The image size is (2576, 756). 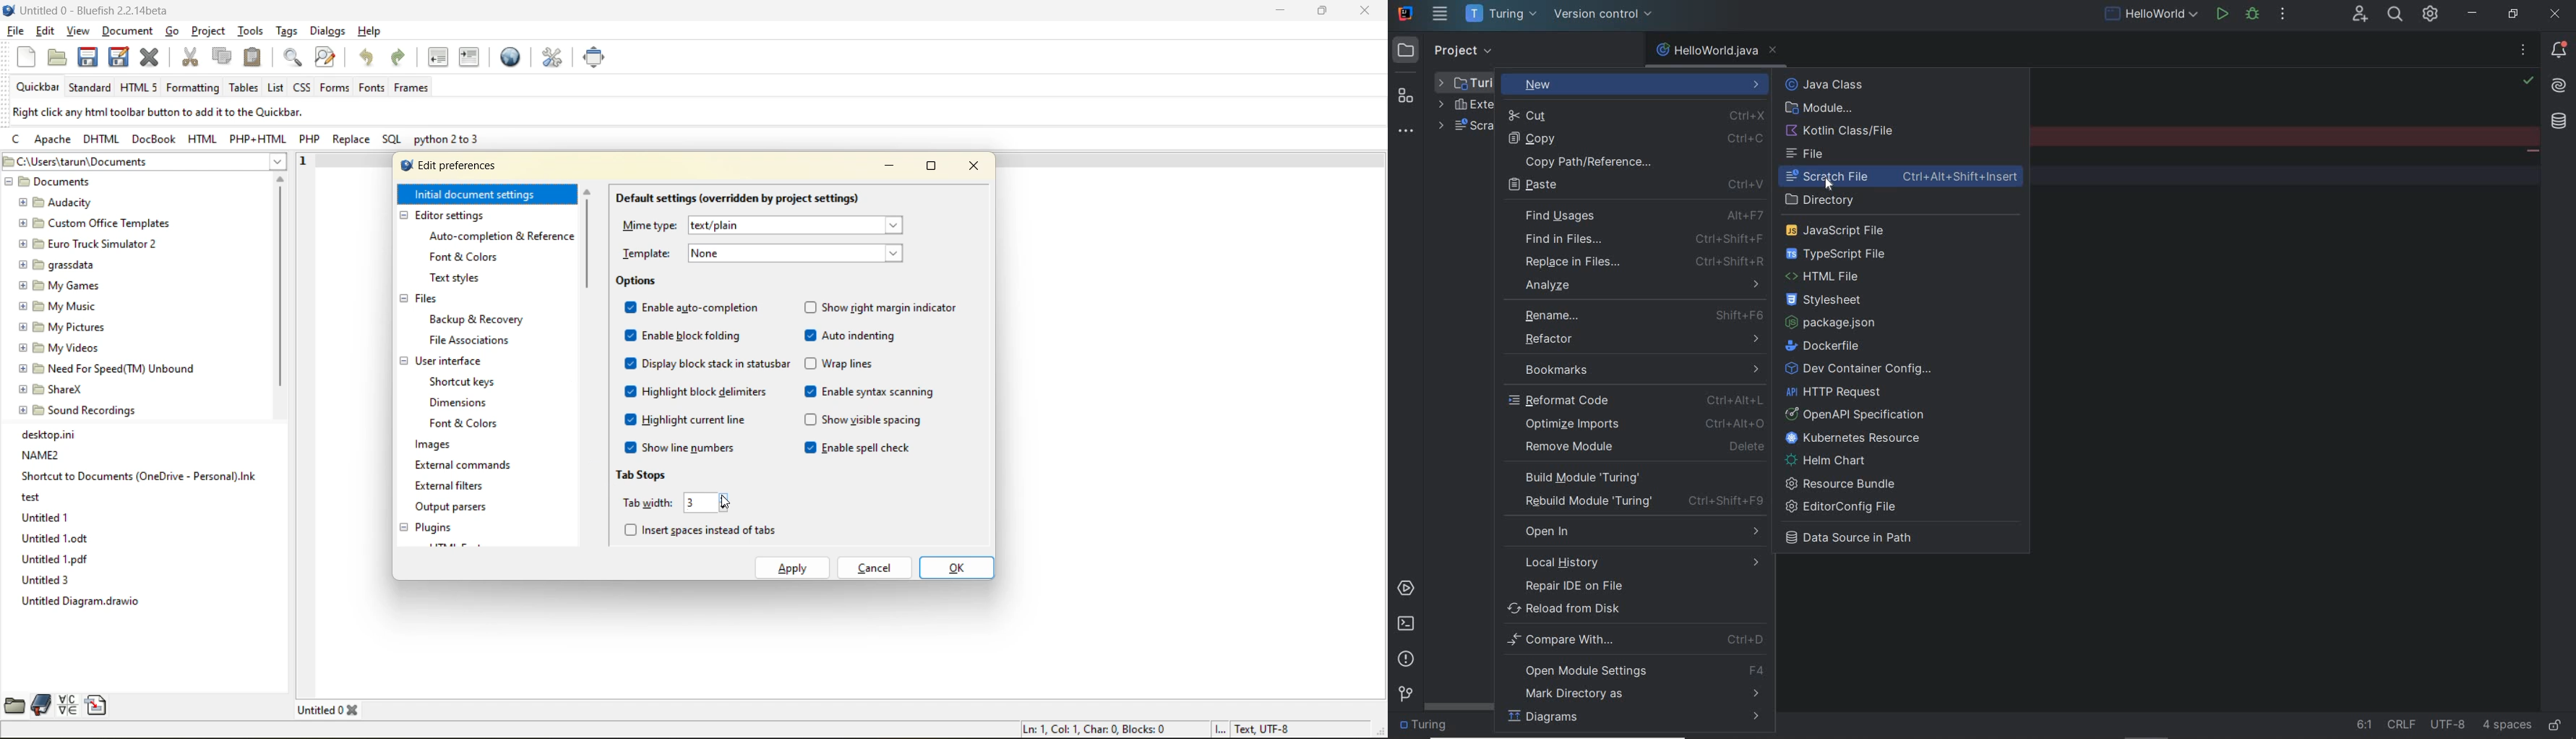 What do you see at coordinates (682, 448) in the screenshot?
I see `show line numbers` at bounding box center [682, 448].